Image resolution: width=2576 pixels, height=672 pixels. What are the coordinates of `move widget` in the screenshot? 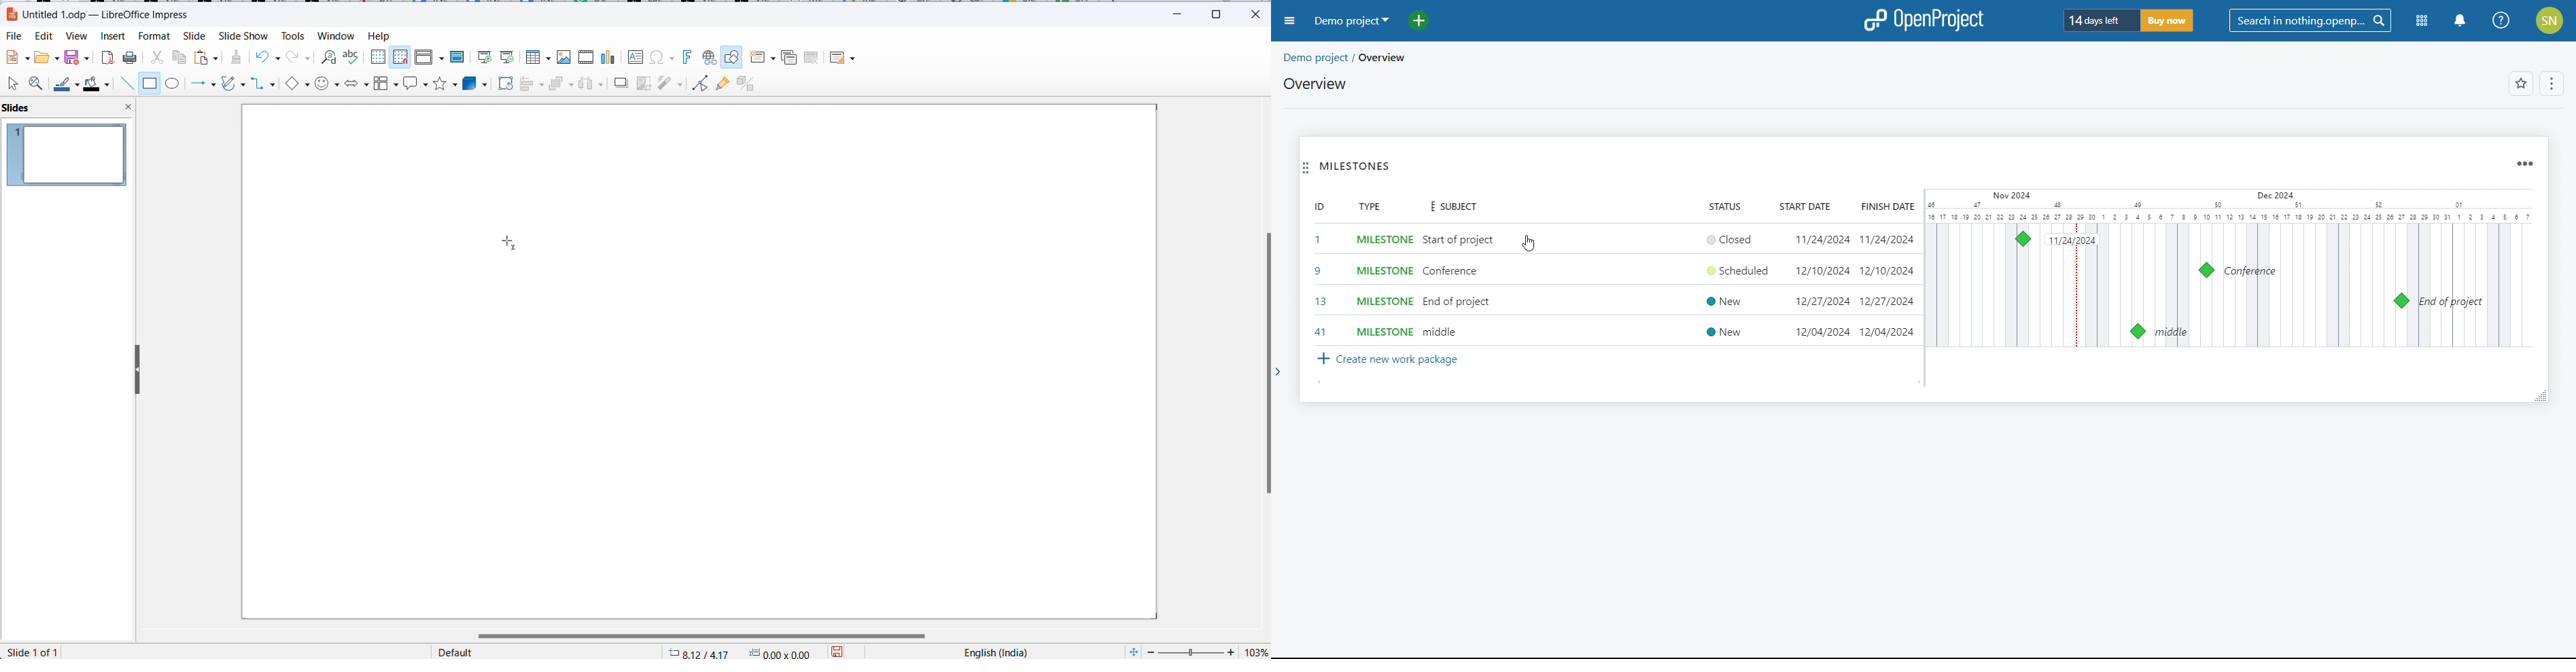 It's located at (1305, 169).